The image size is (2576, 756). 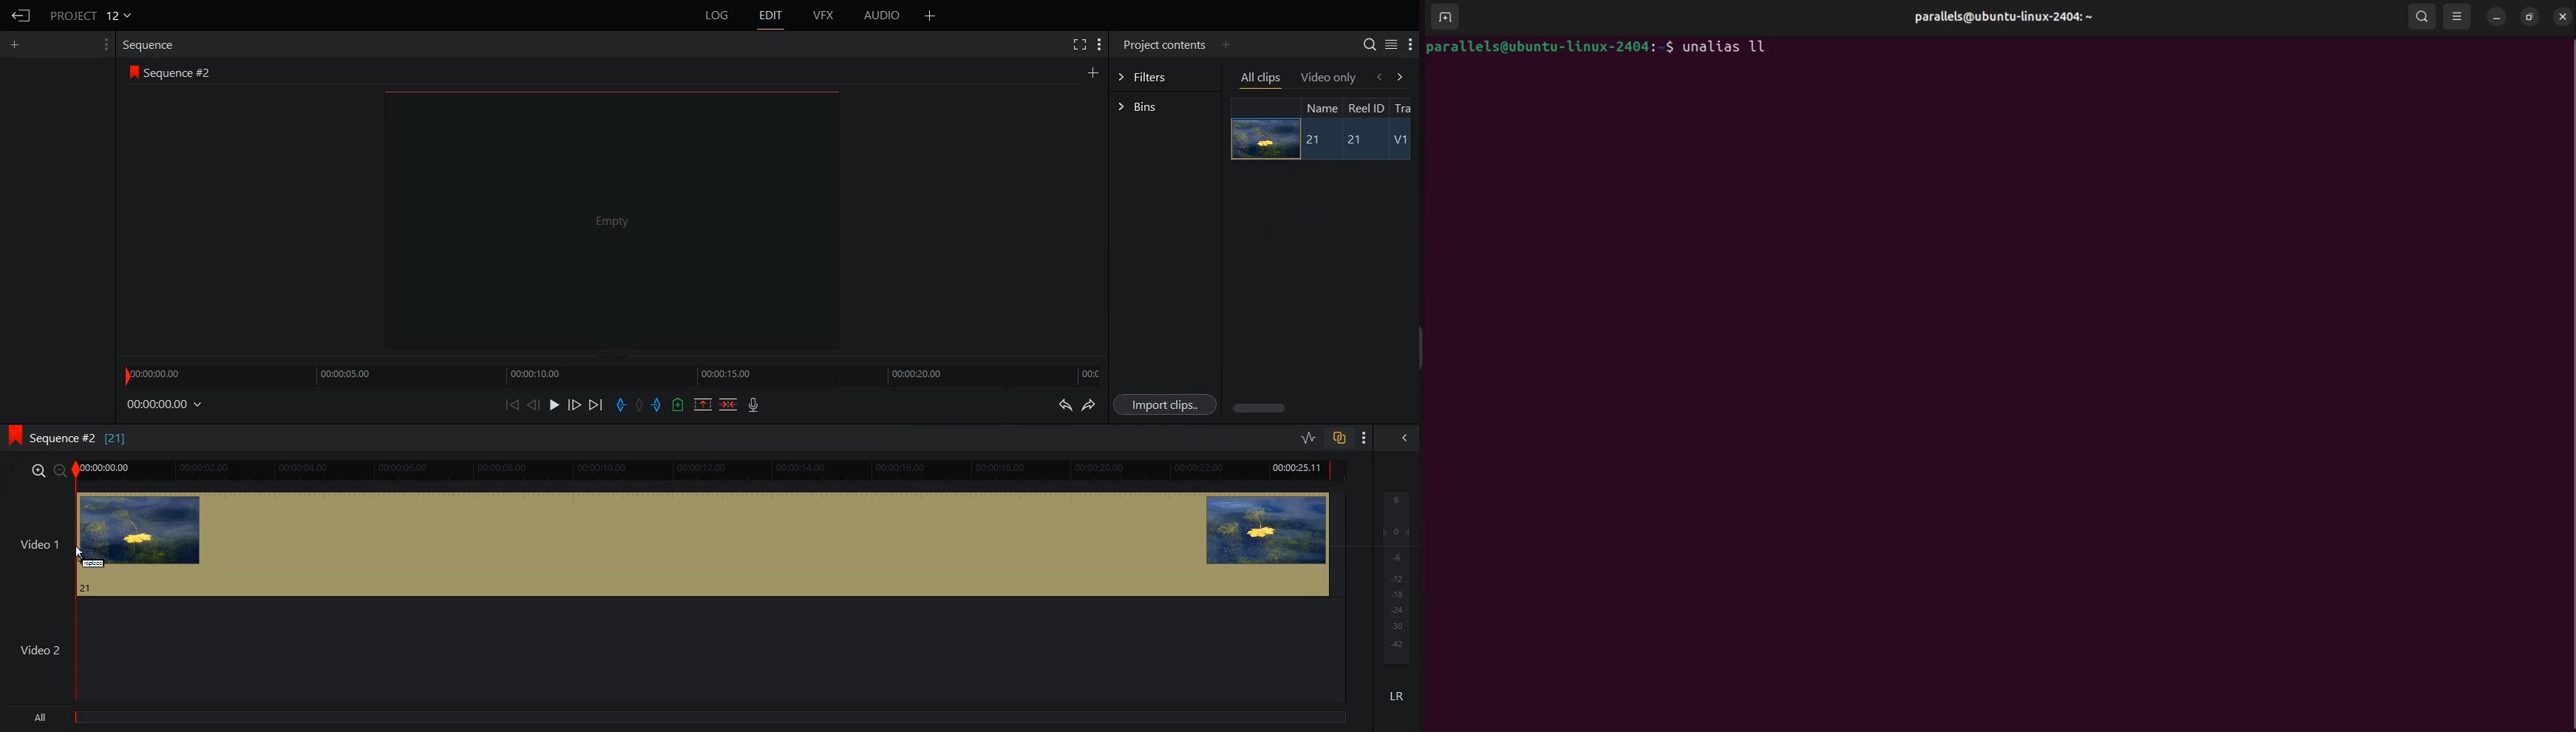 What do you see at coordinates (881, 16) in the screenshot?
I see `AUDIO` at bounding box center [881, 16].